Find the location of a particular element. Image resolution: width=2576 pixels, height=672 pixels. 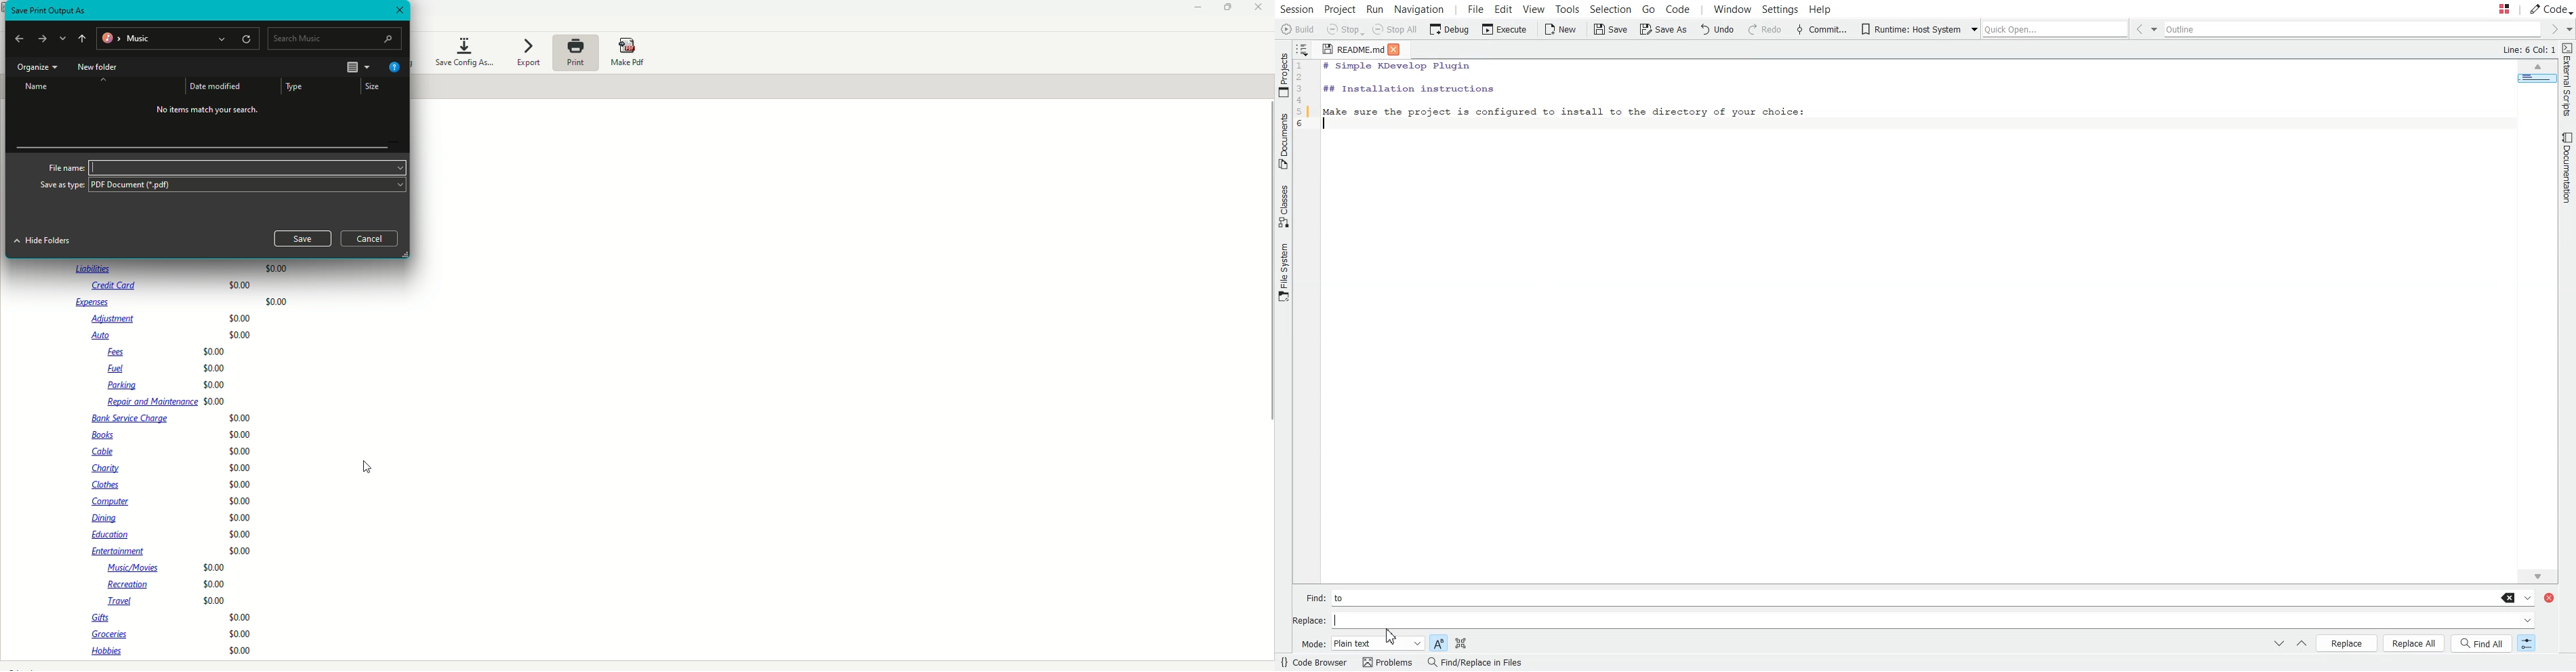

Help is located at coordinates (393, 68).